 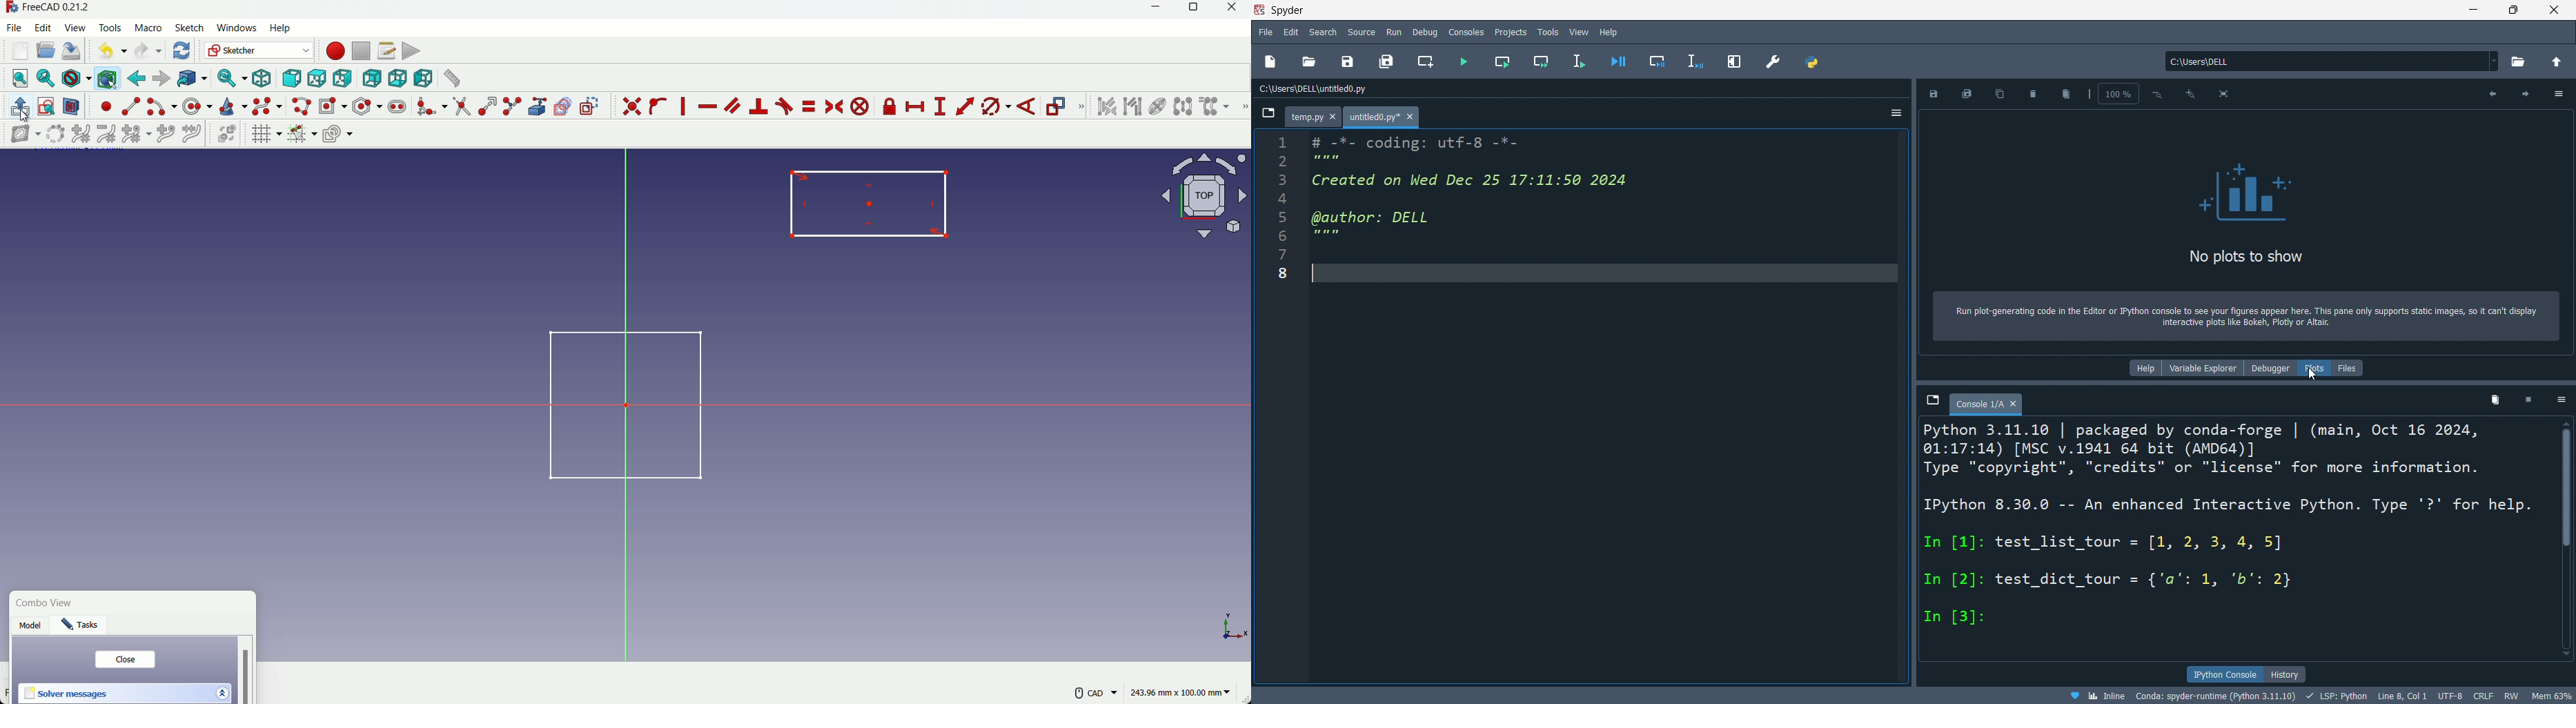 What do you see at coordinates (2566, 487) in the screenshot?
I see `scrollbar` at bounding box center [2566, 487].